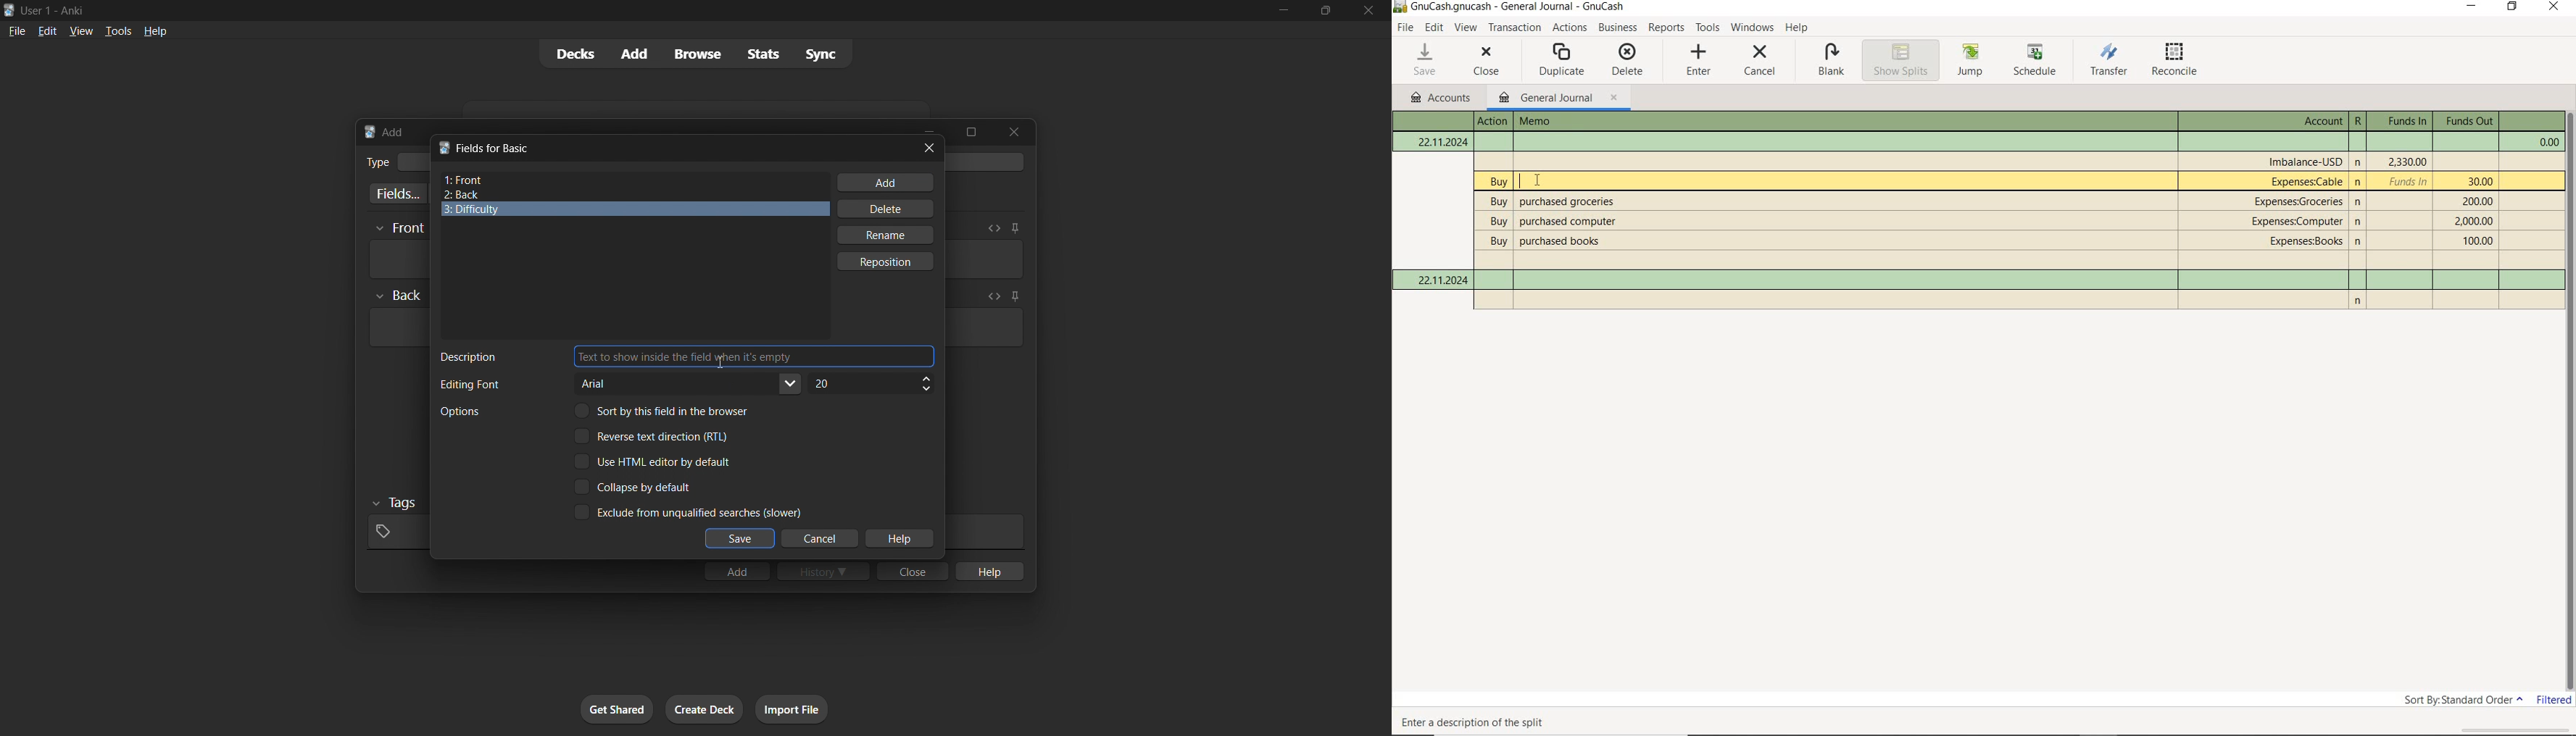  What do you see at coordinates (899, 539) in the screenshot?
I see `help` at bounding box center [899, 539].